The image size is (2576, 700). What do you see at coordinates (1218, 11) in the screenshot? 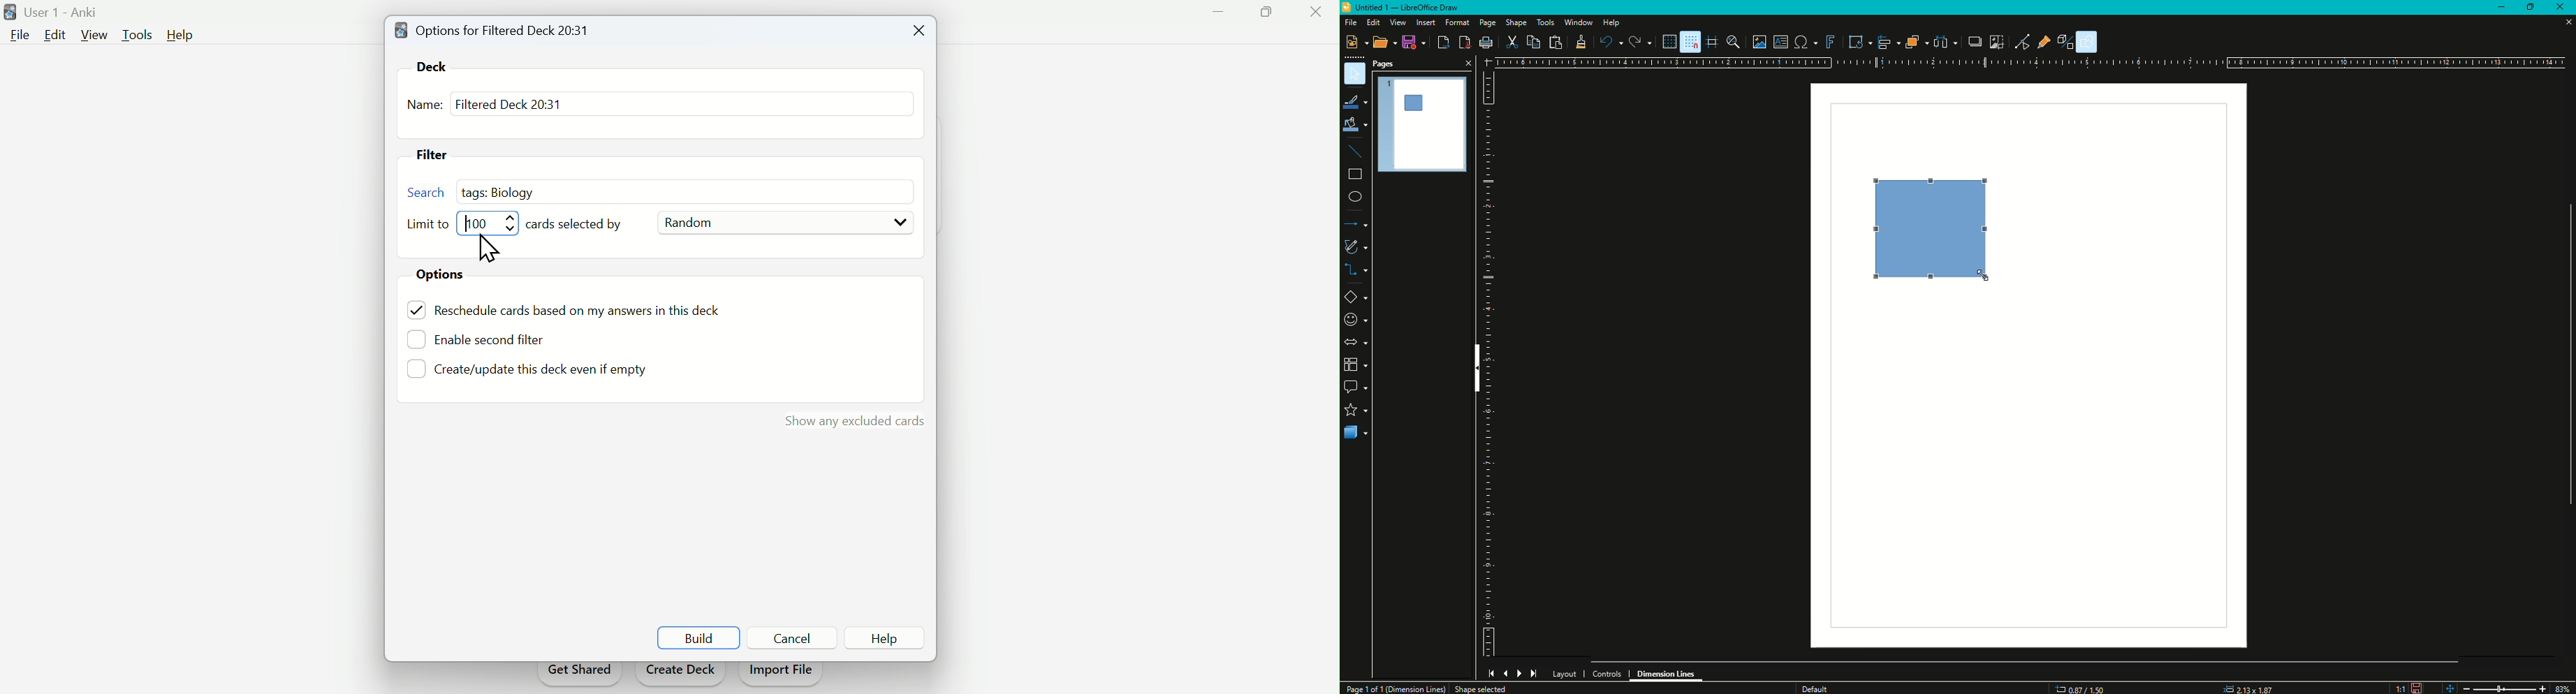
I see `Minimise` at bounding box center [1218, 11].